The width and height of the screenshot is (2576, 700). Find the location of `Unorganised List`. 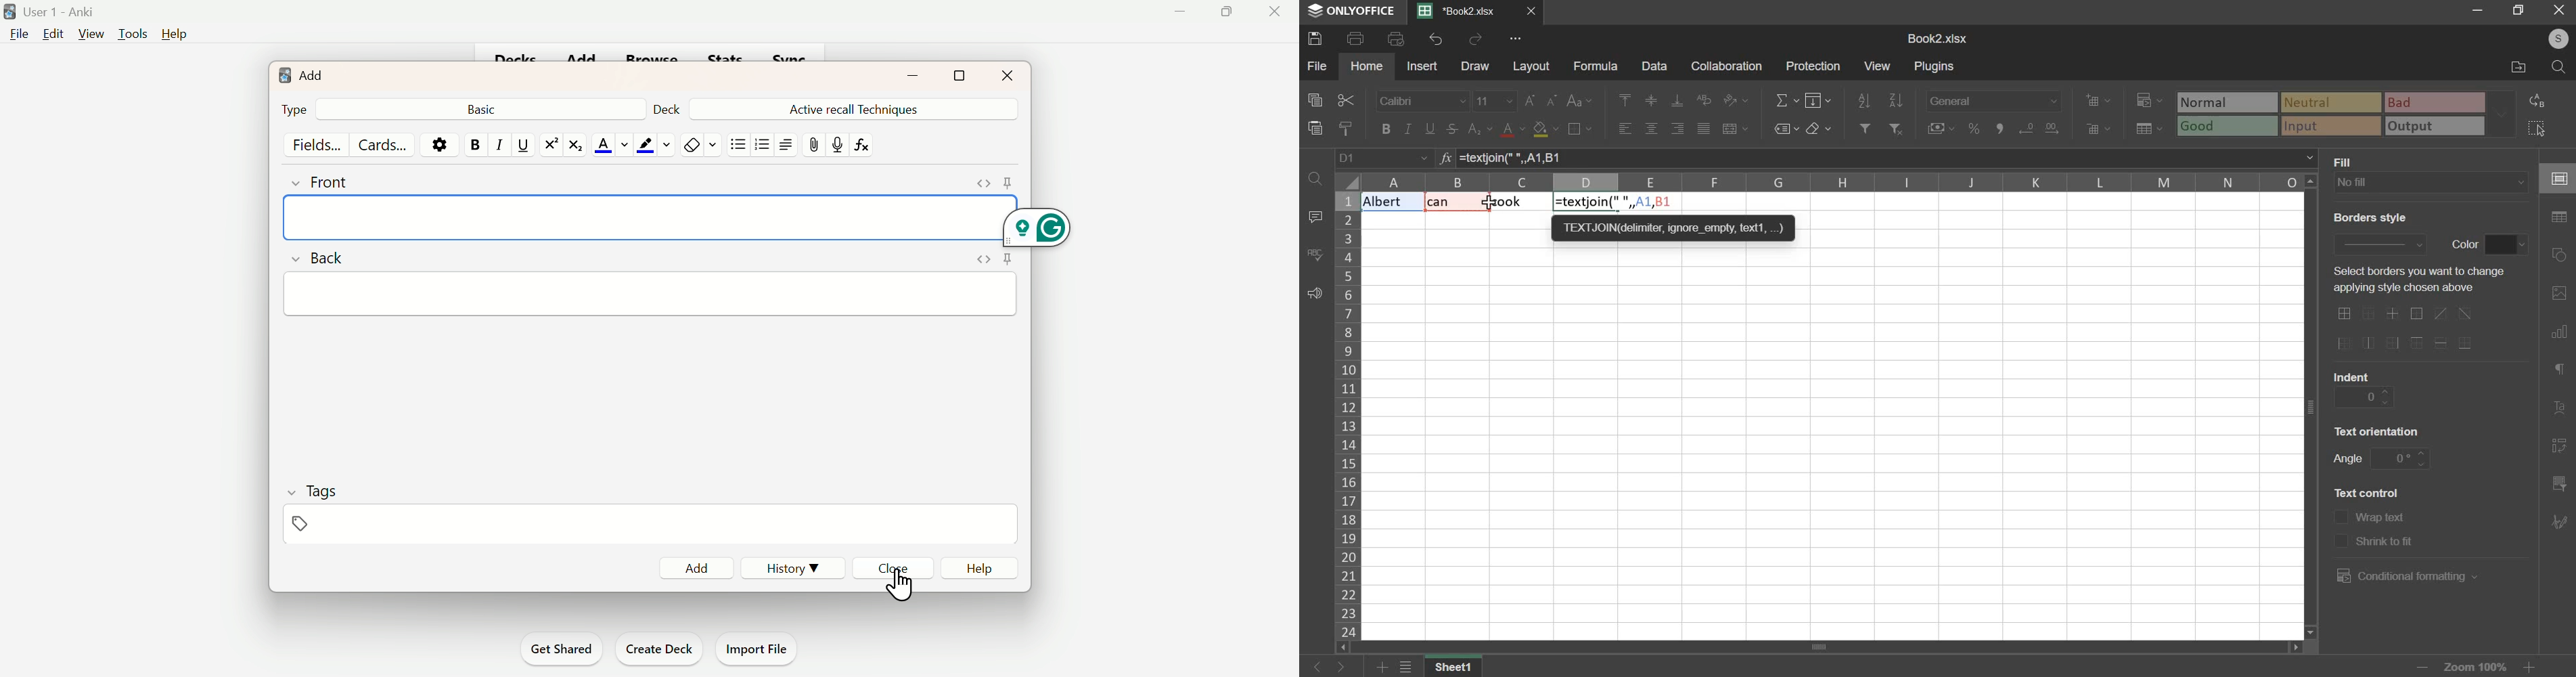

Unorganised List is located at coordinates (739, 144).